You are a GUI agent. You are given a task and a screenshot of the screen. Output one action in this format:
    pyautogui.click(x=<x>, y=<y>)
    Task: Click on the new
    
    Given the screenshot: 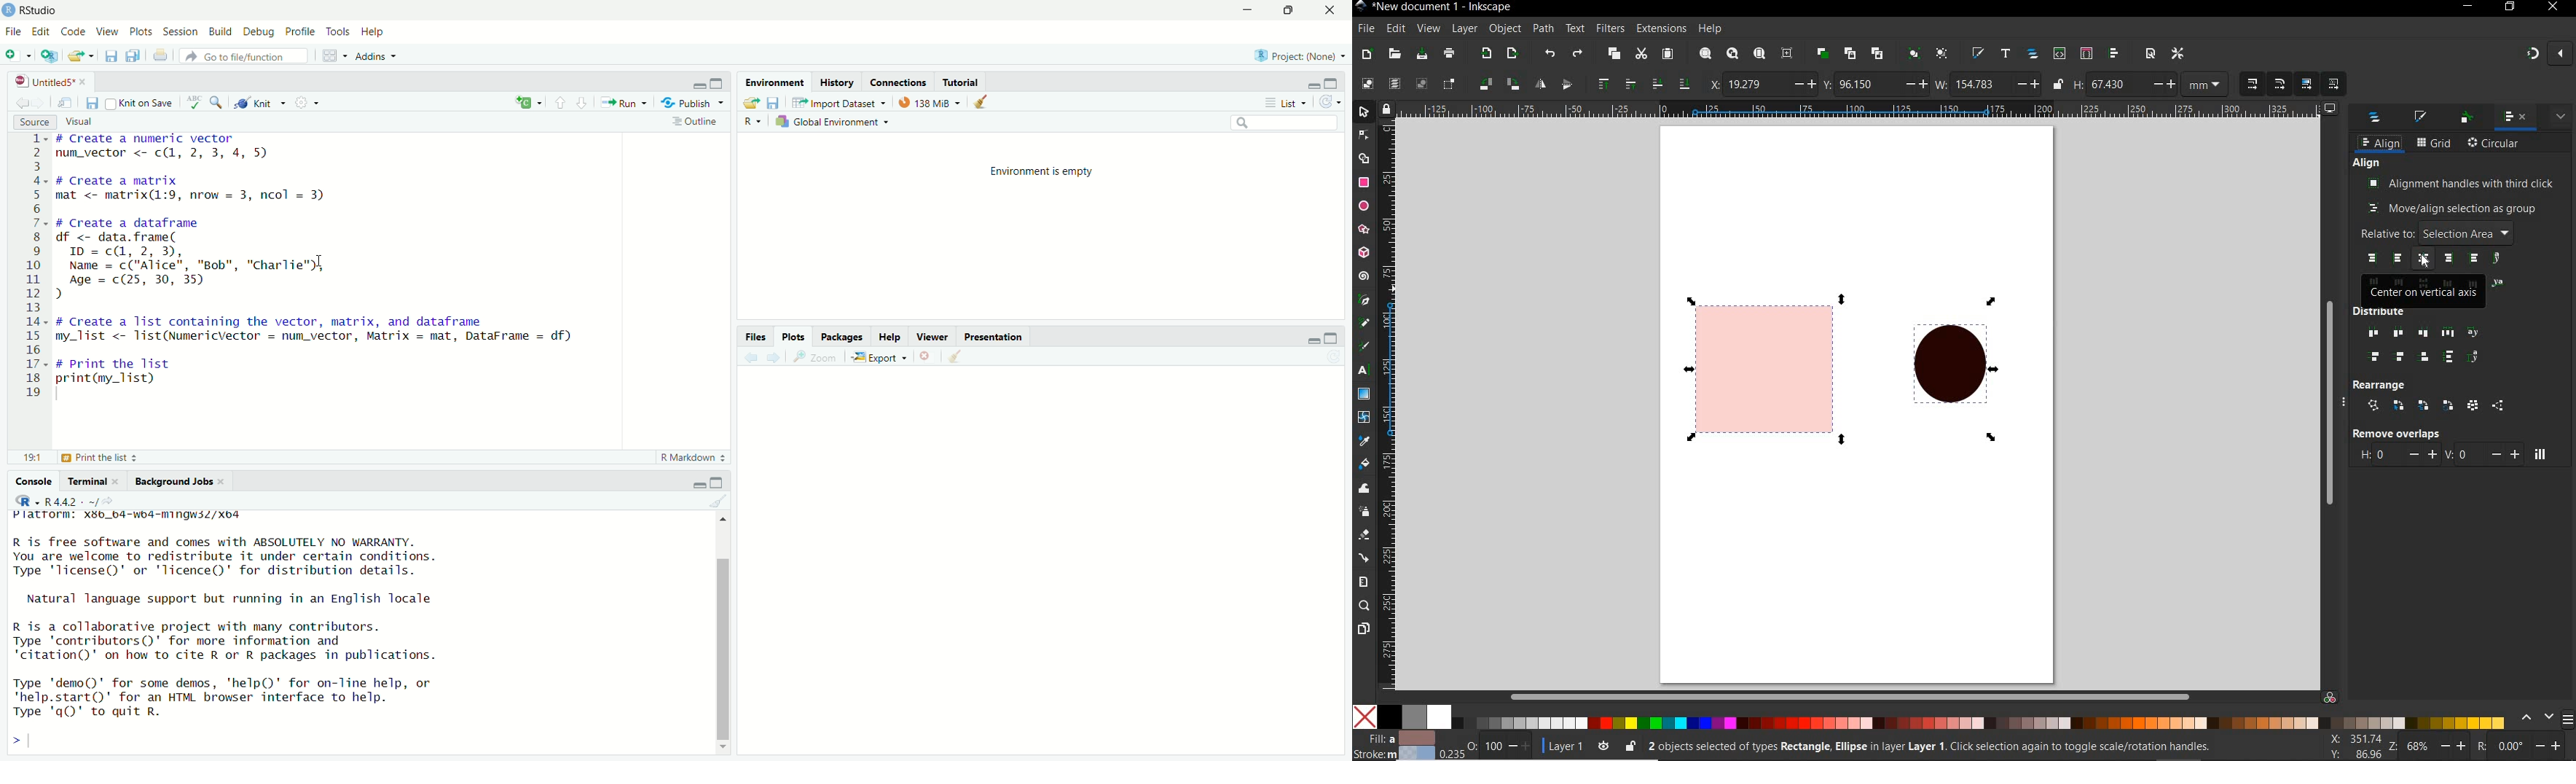 What is the action you would take?
    pyautogui.click(x=1367, y=55)
    